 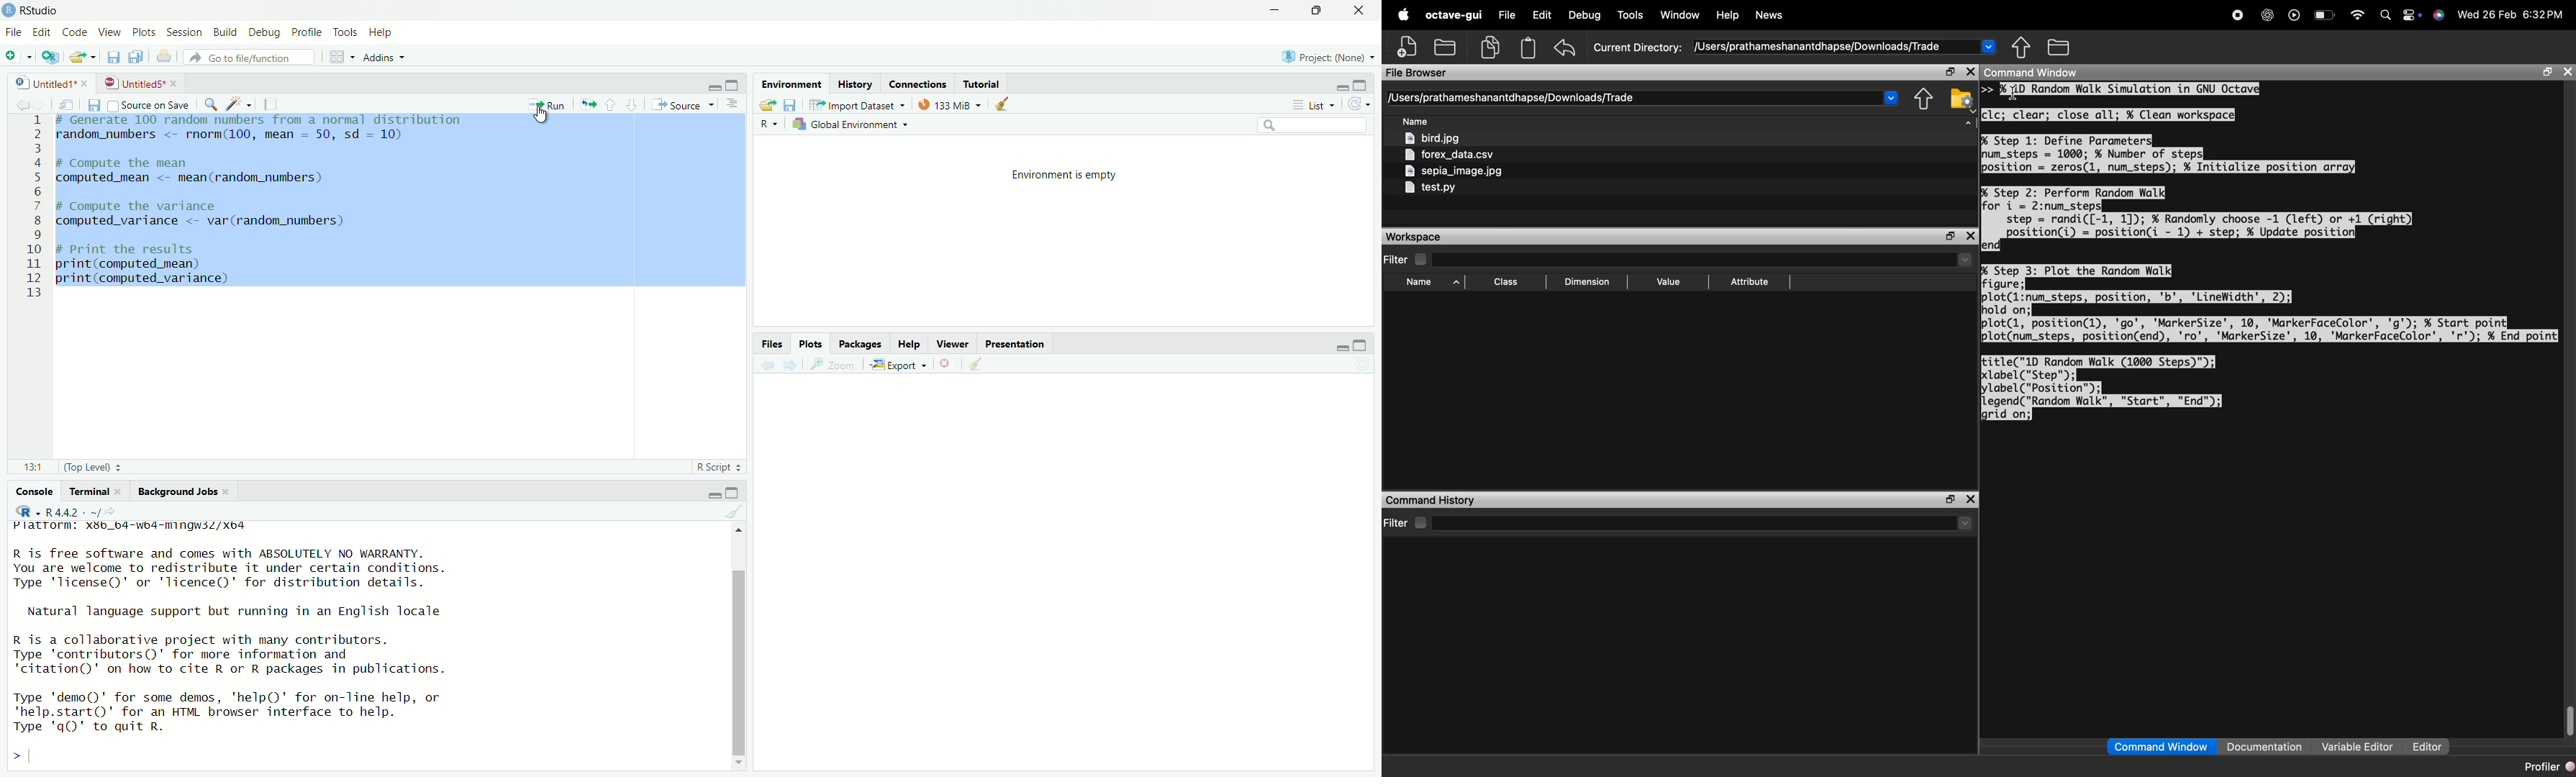 What do you see at coordinates (308, 30) in the screenshot?
I see `profile` at bounding box center [308, 30].